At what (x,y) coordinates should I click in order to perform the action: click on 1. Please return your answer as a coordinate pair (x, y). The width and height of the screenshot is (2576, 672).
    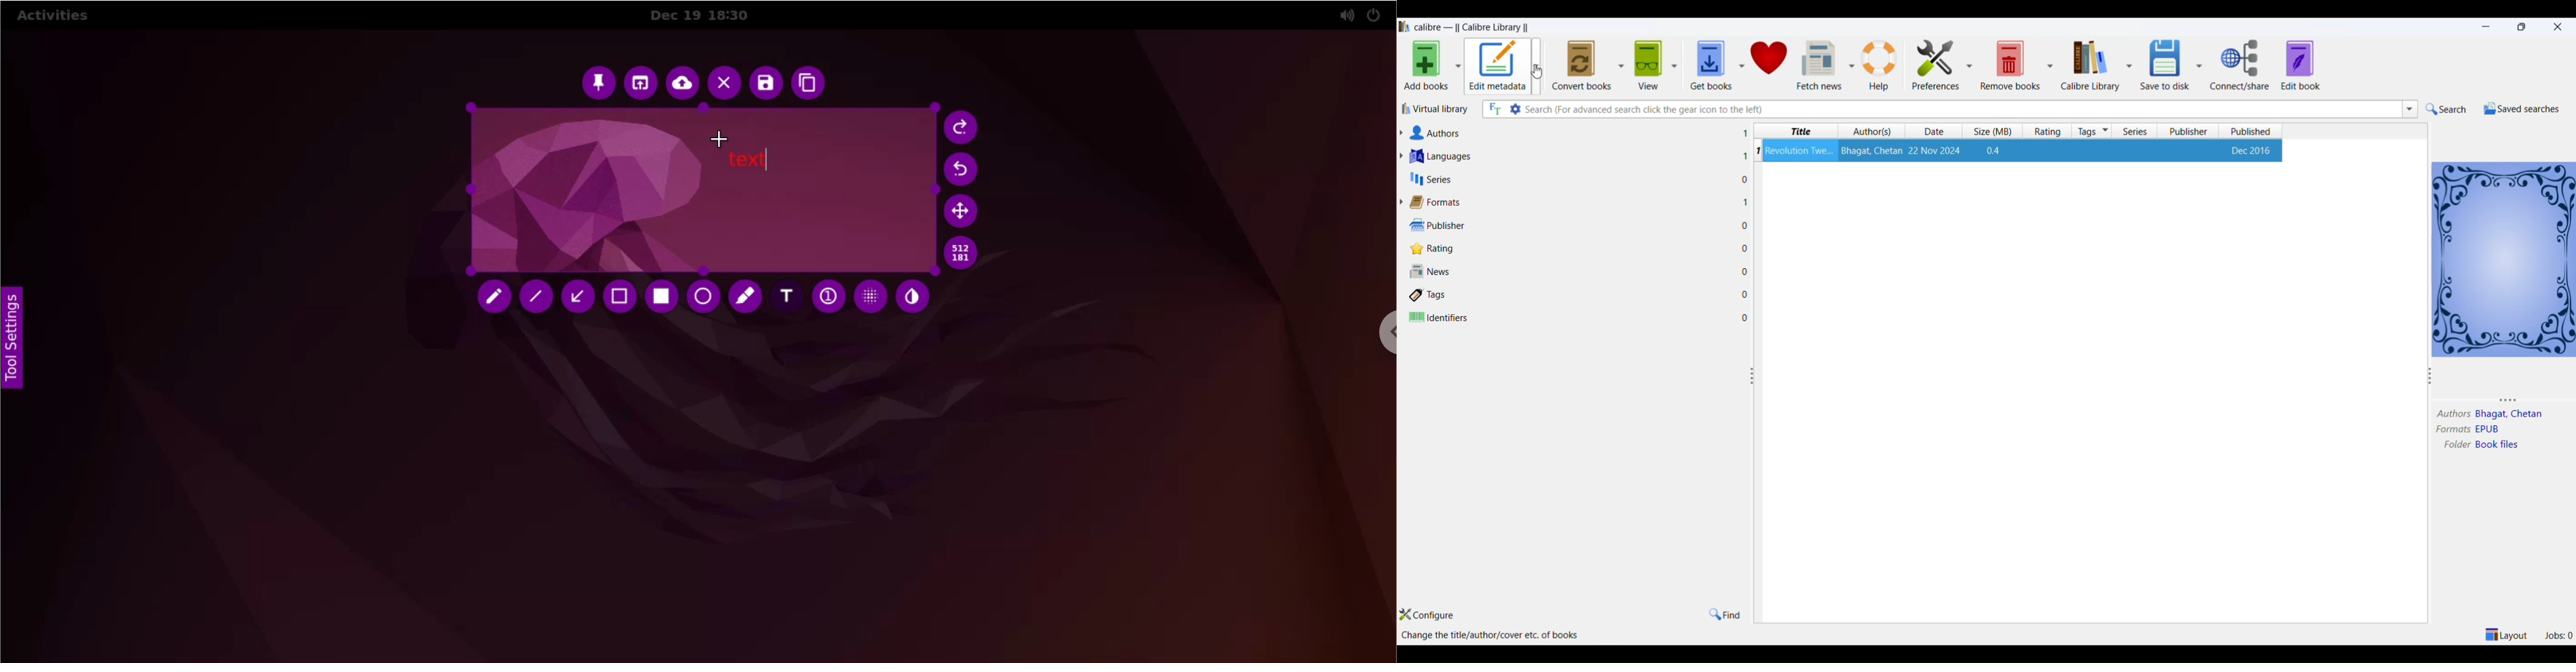
    Looking at the image, I should click on (1745, 133).